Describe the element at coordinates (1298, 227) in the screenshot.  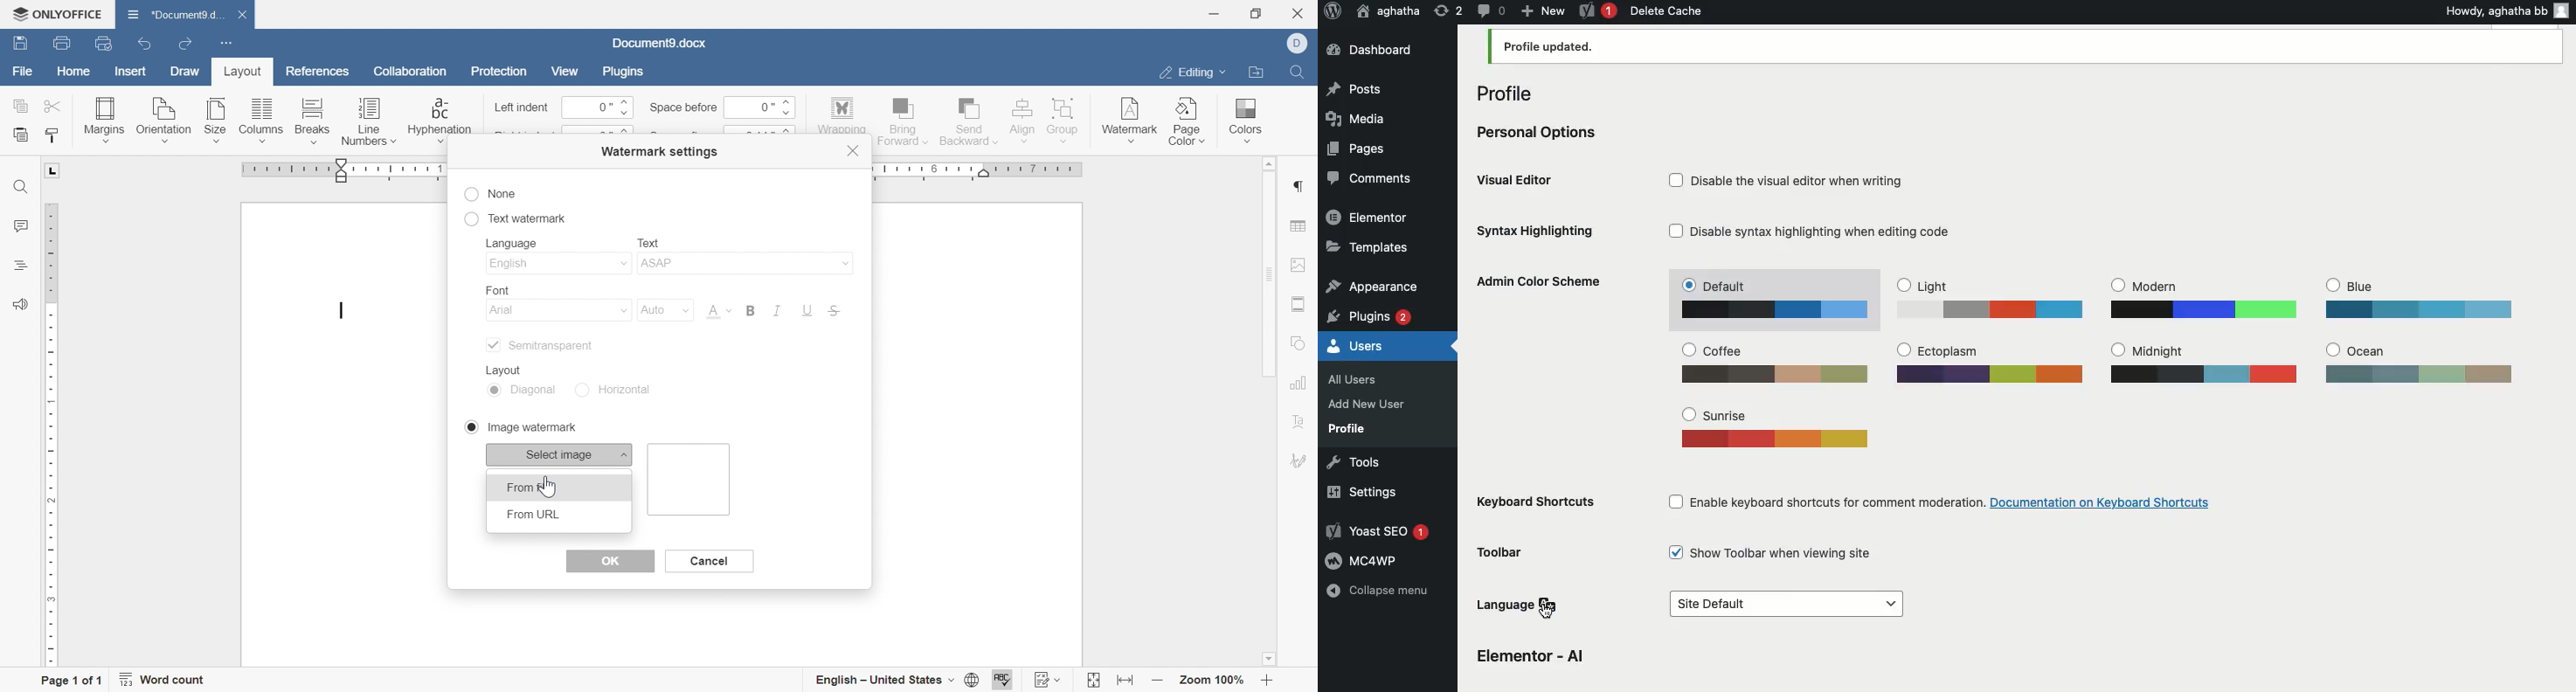
I see `table settings` at that location.